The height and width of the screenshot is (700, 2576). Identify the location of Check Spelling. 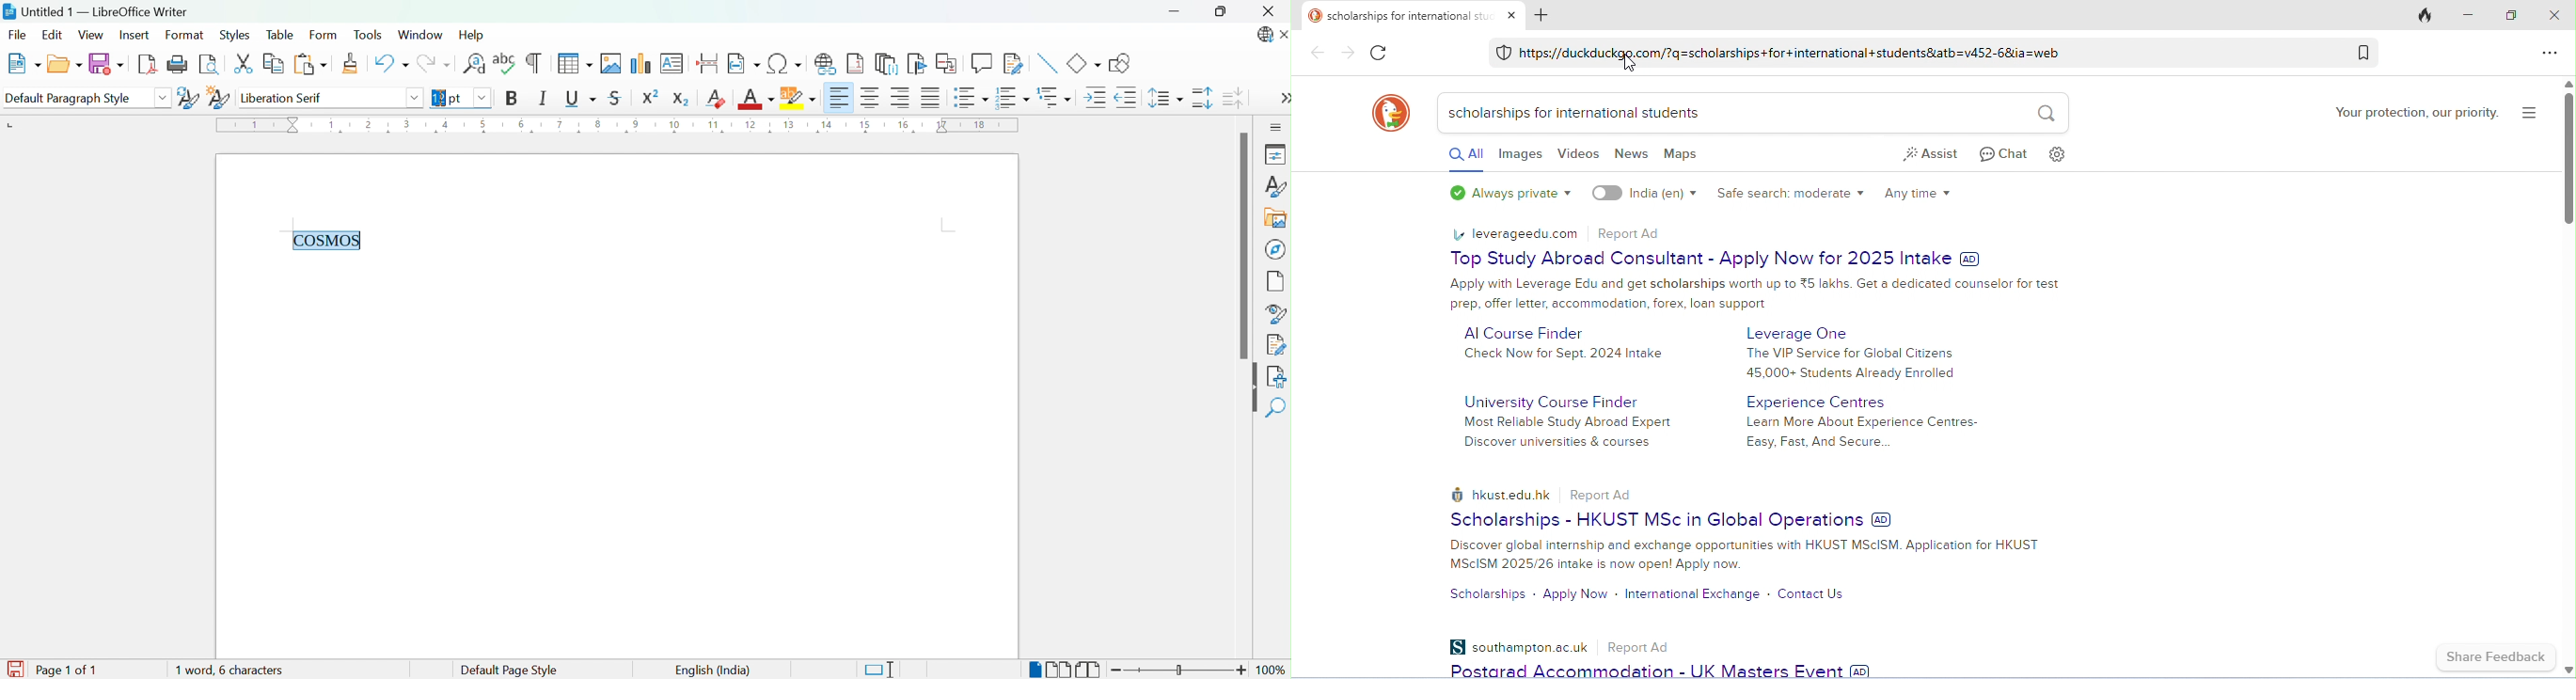
(505, 63).